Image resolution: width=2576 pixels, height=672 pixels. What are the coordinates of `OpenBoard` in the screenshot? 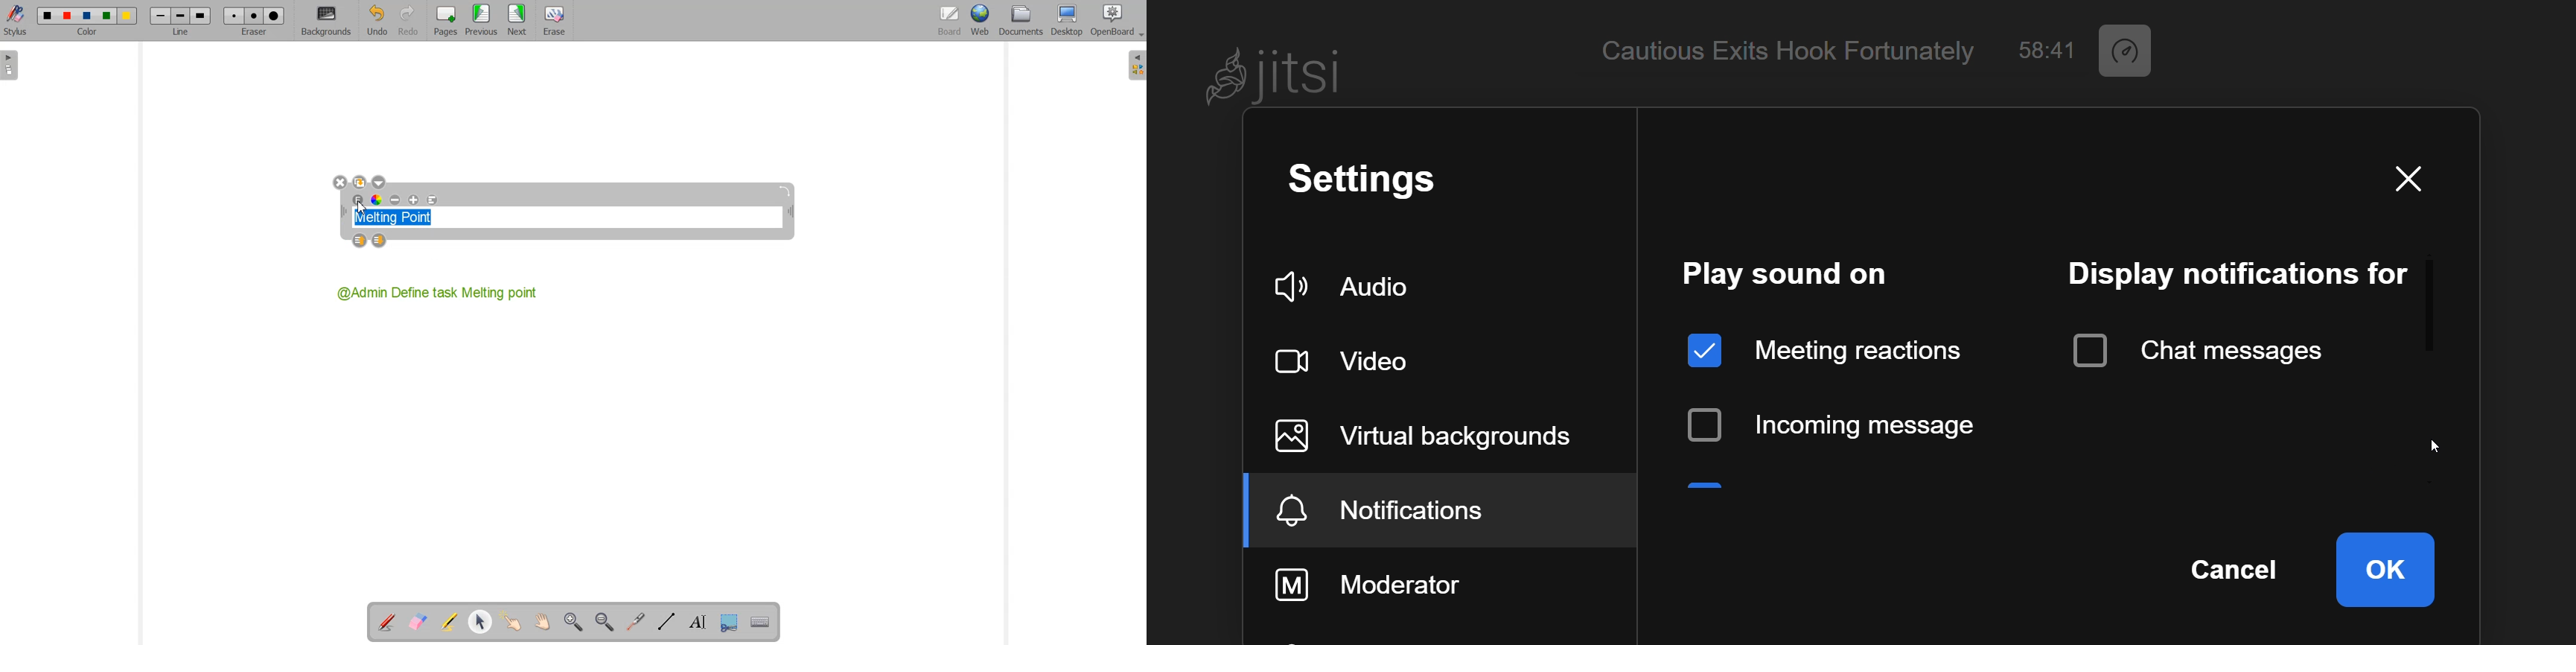 It's located at (1112, 22).